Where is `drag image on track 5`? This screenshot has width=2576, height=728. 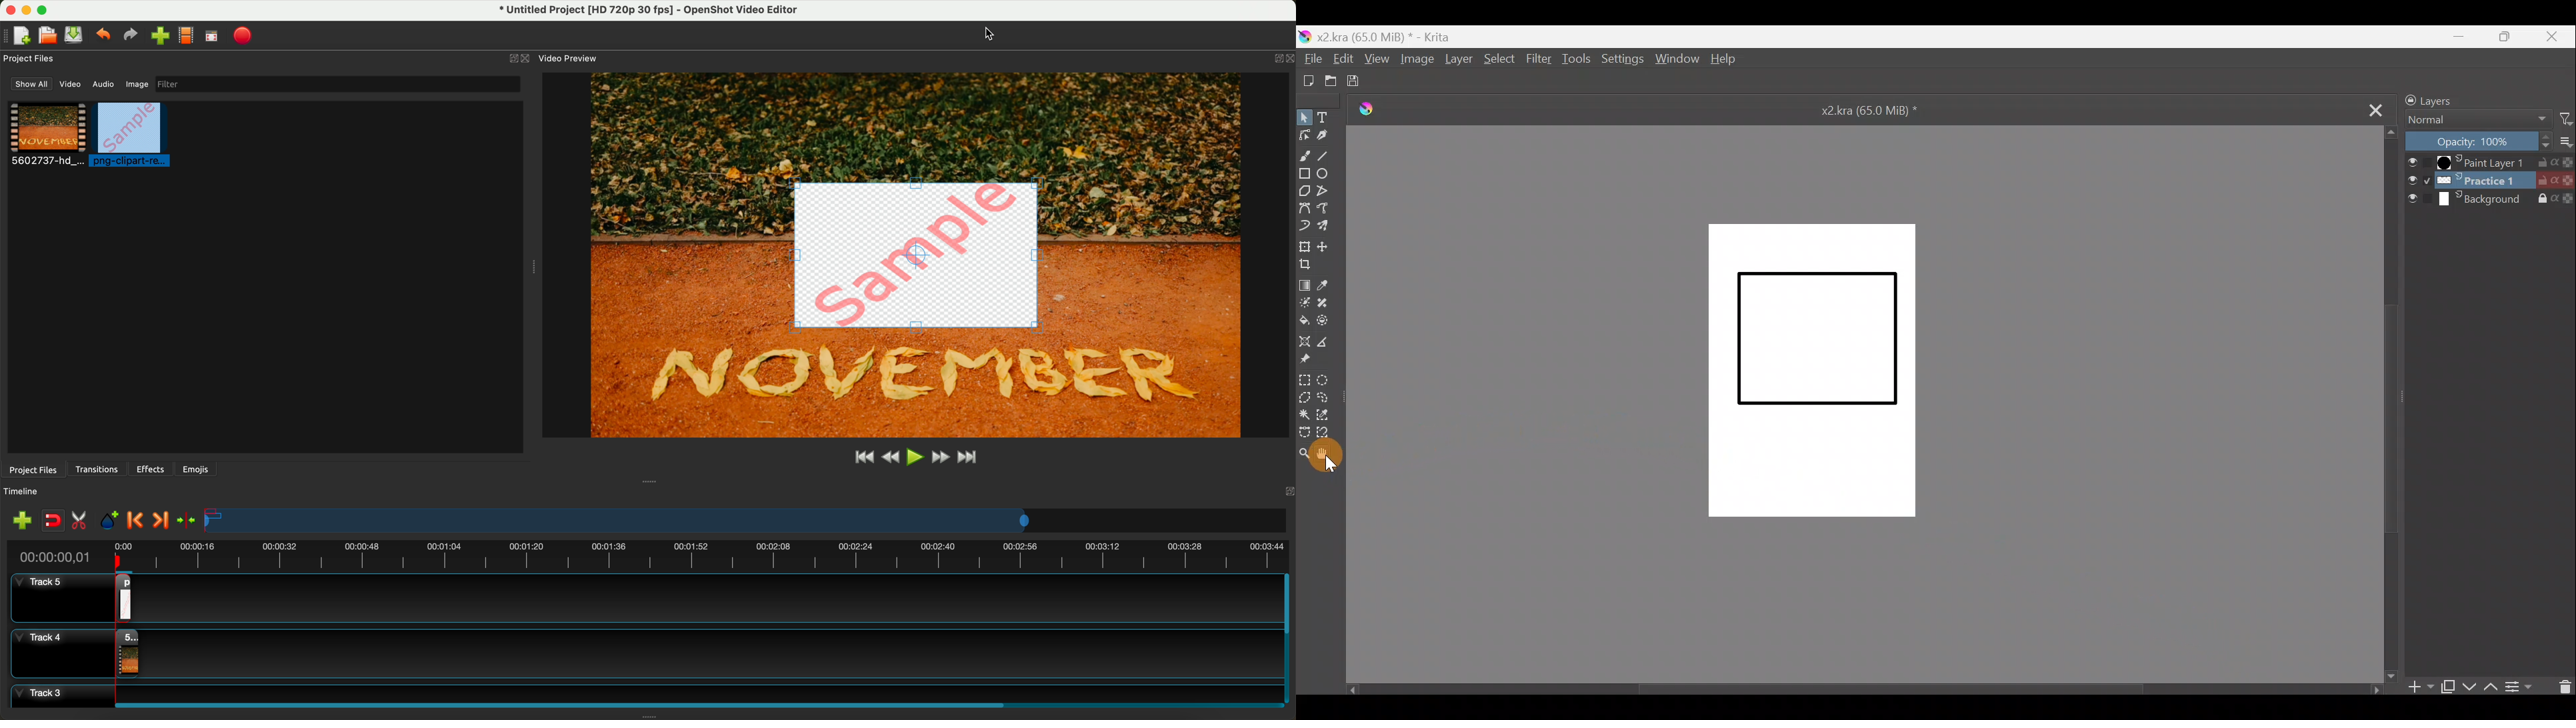 drag image on track 5 is located at coordinates (126, 597).